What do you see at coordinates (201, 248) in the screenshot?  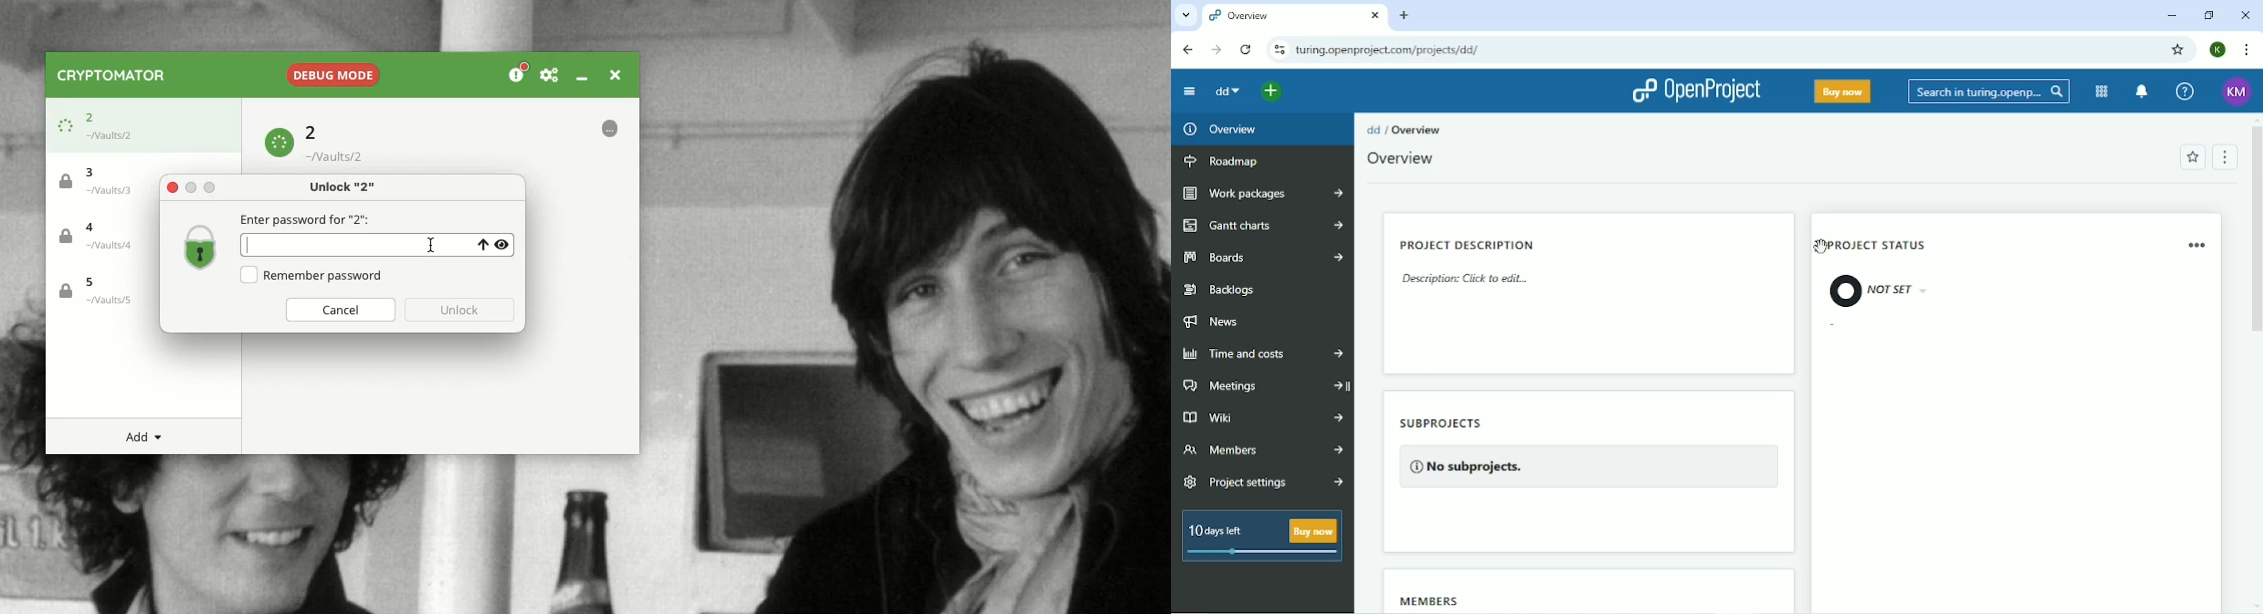 I see `Locked` at bounding box center [201, 248].